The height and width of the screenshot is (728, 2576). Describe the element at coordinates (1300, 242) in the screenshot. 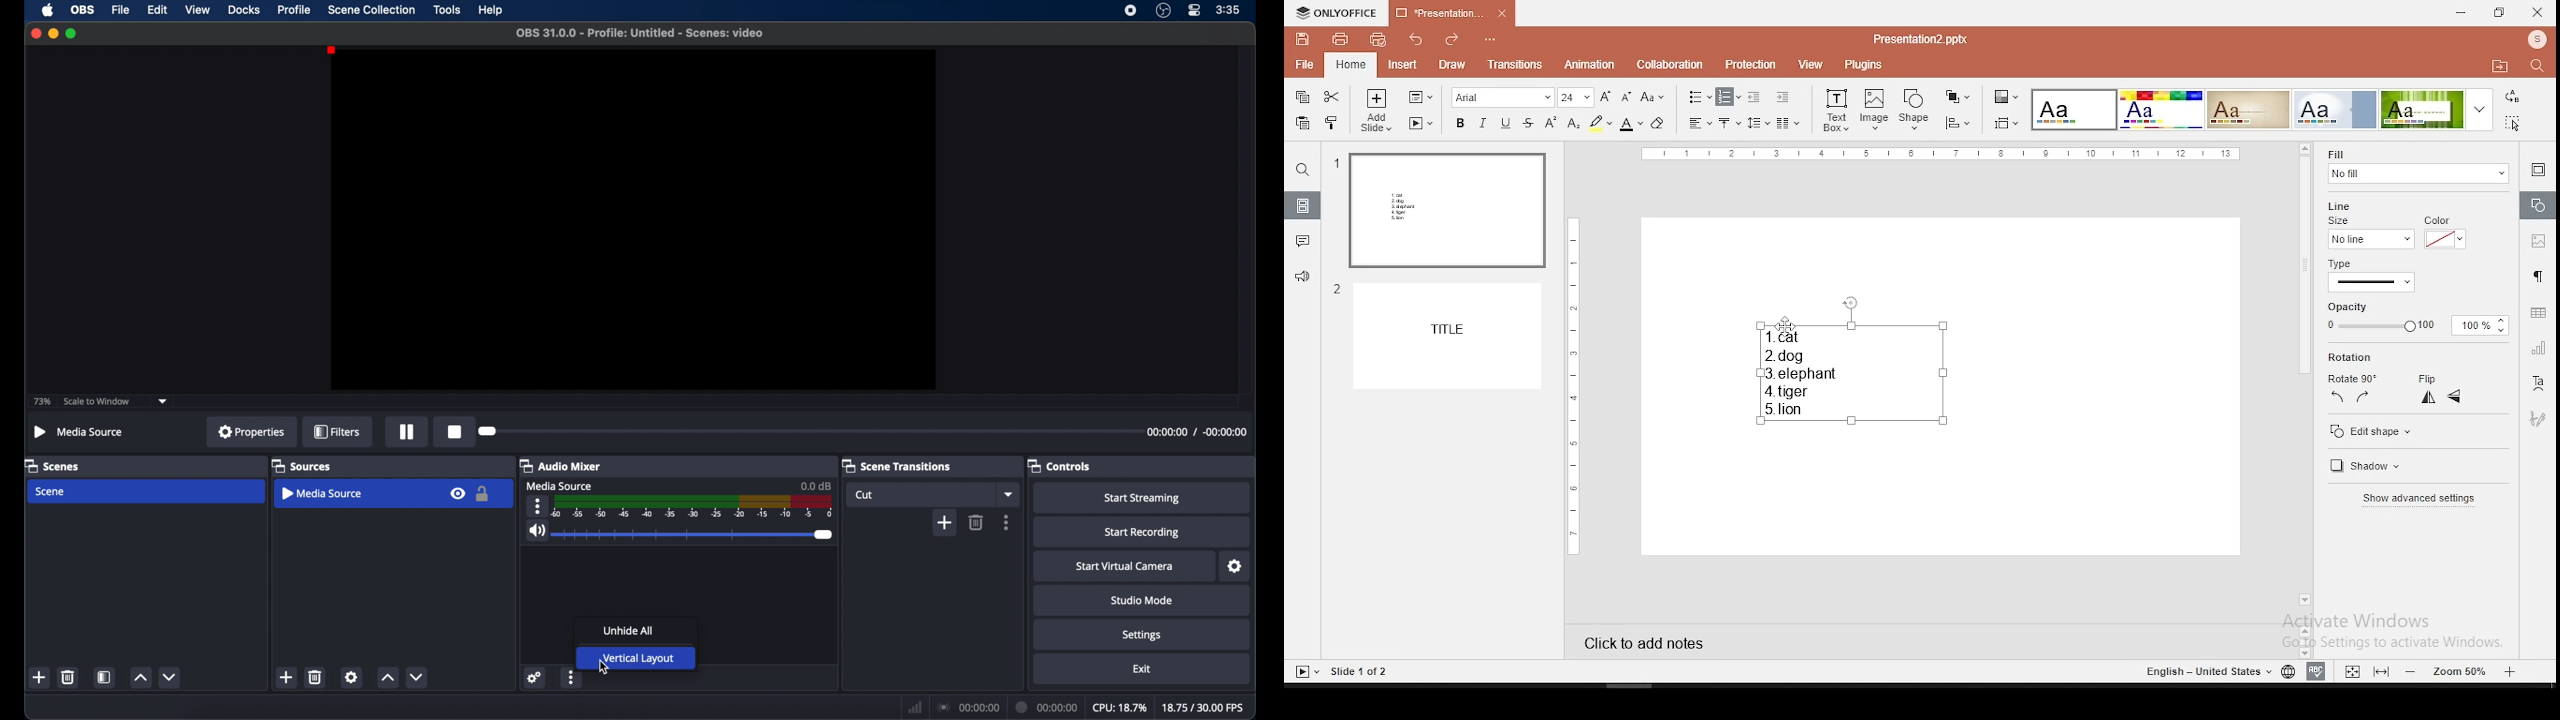

I see `comments` at that location.